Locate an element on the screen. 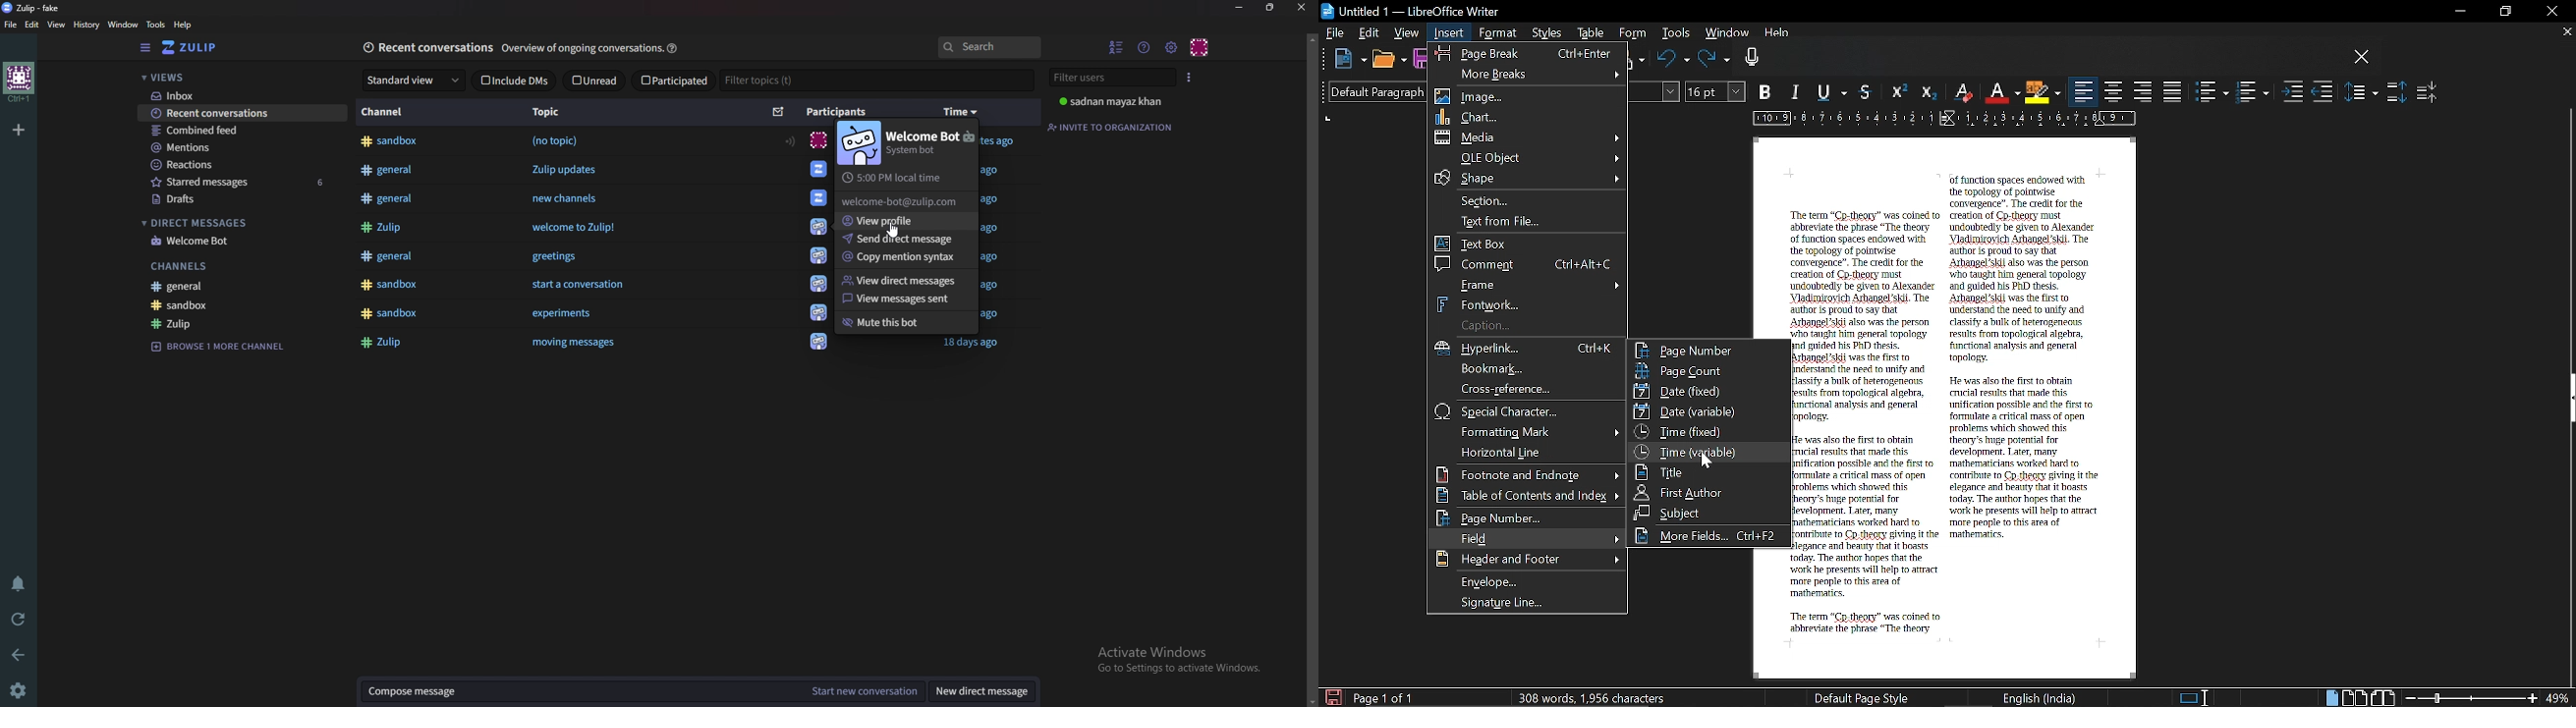 This screenshot has width=2576, height=728. Date date variable is located at coordinates (1708, 412).